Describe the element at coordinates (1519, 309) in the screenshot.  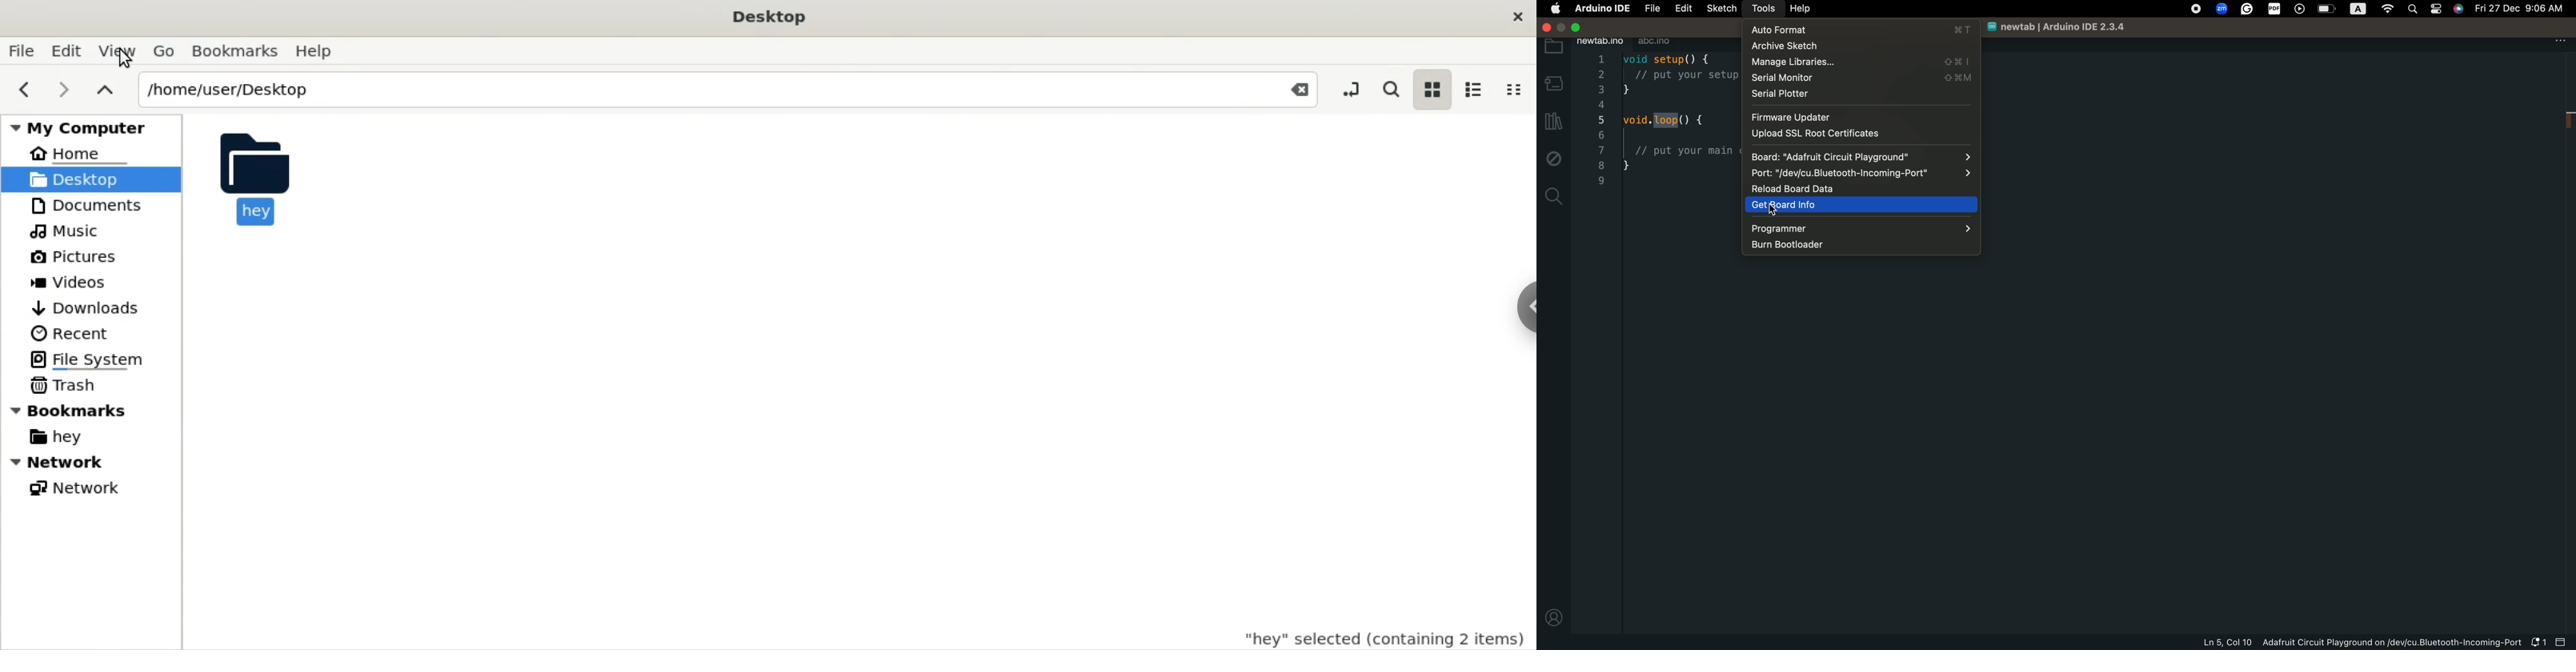
I see `Sidebar` at that location.